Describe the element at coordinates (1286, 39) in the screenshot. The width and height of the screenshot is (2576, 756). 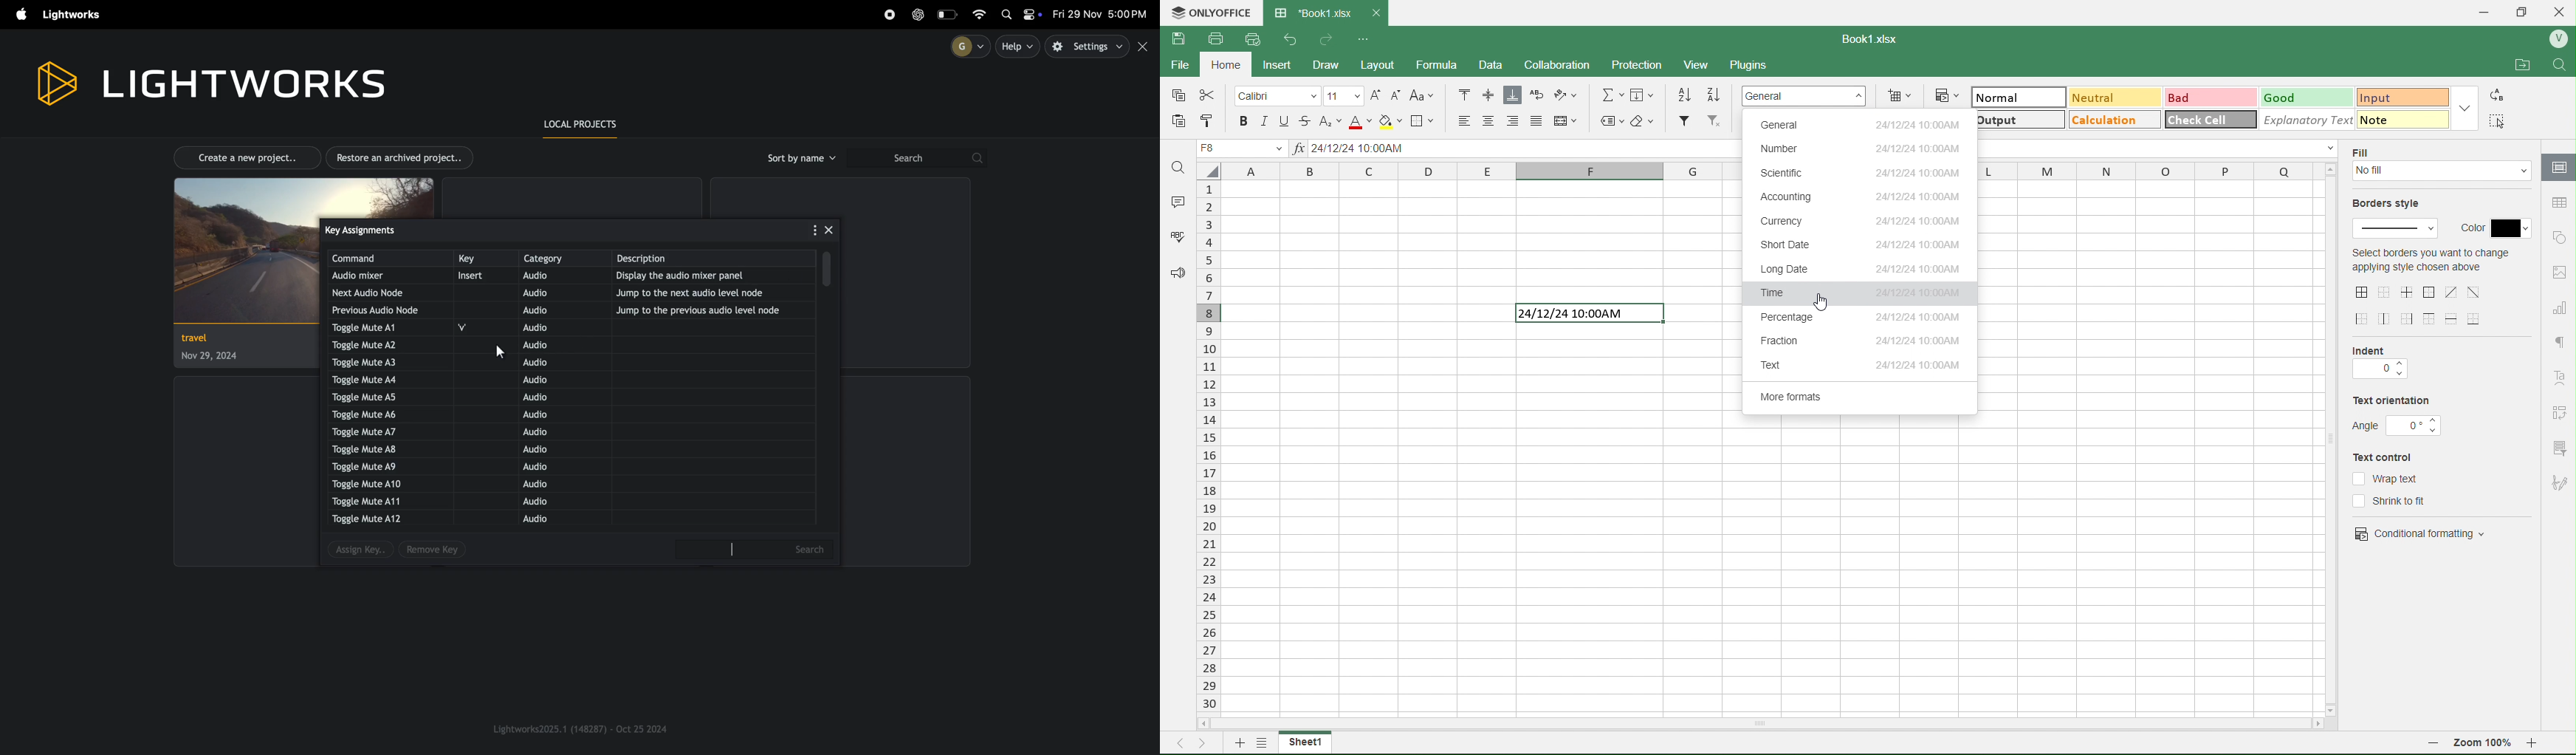
I see `undo` at that location.